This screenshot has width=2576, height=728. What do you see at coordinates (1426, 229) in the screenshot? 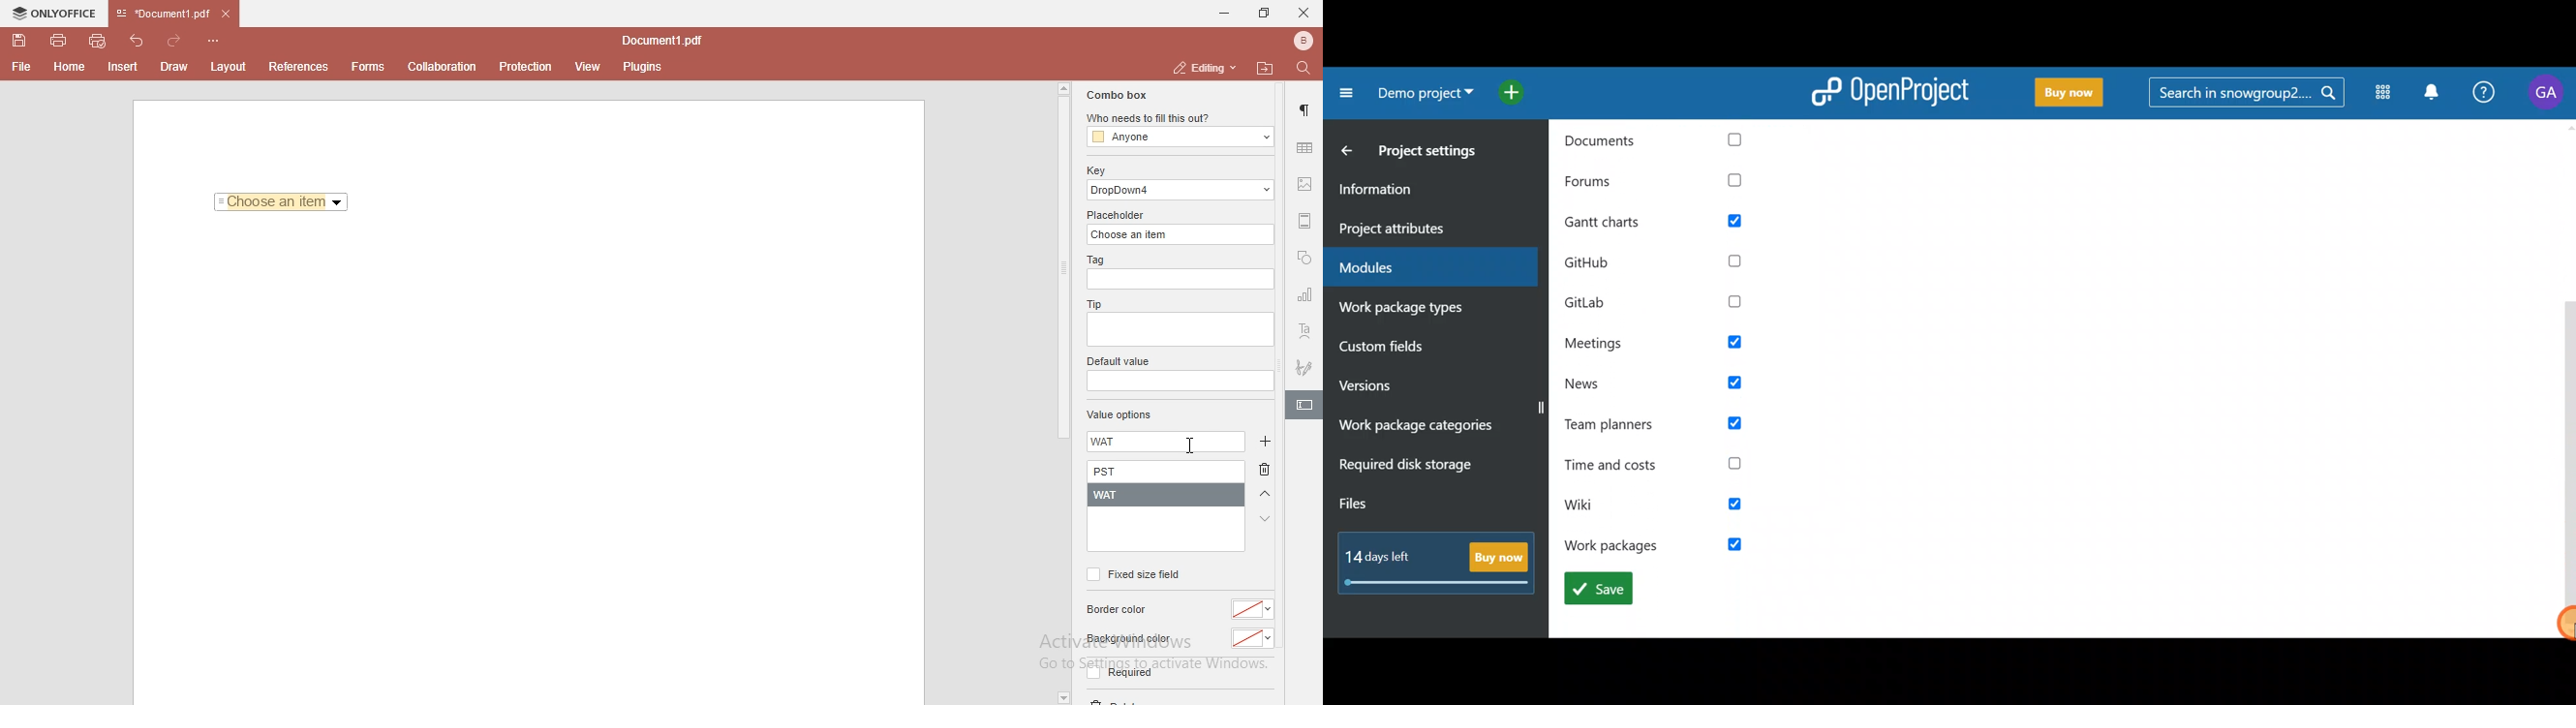
I see `Project attributes` at bounding box center [1426, 229].